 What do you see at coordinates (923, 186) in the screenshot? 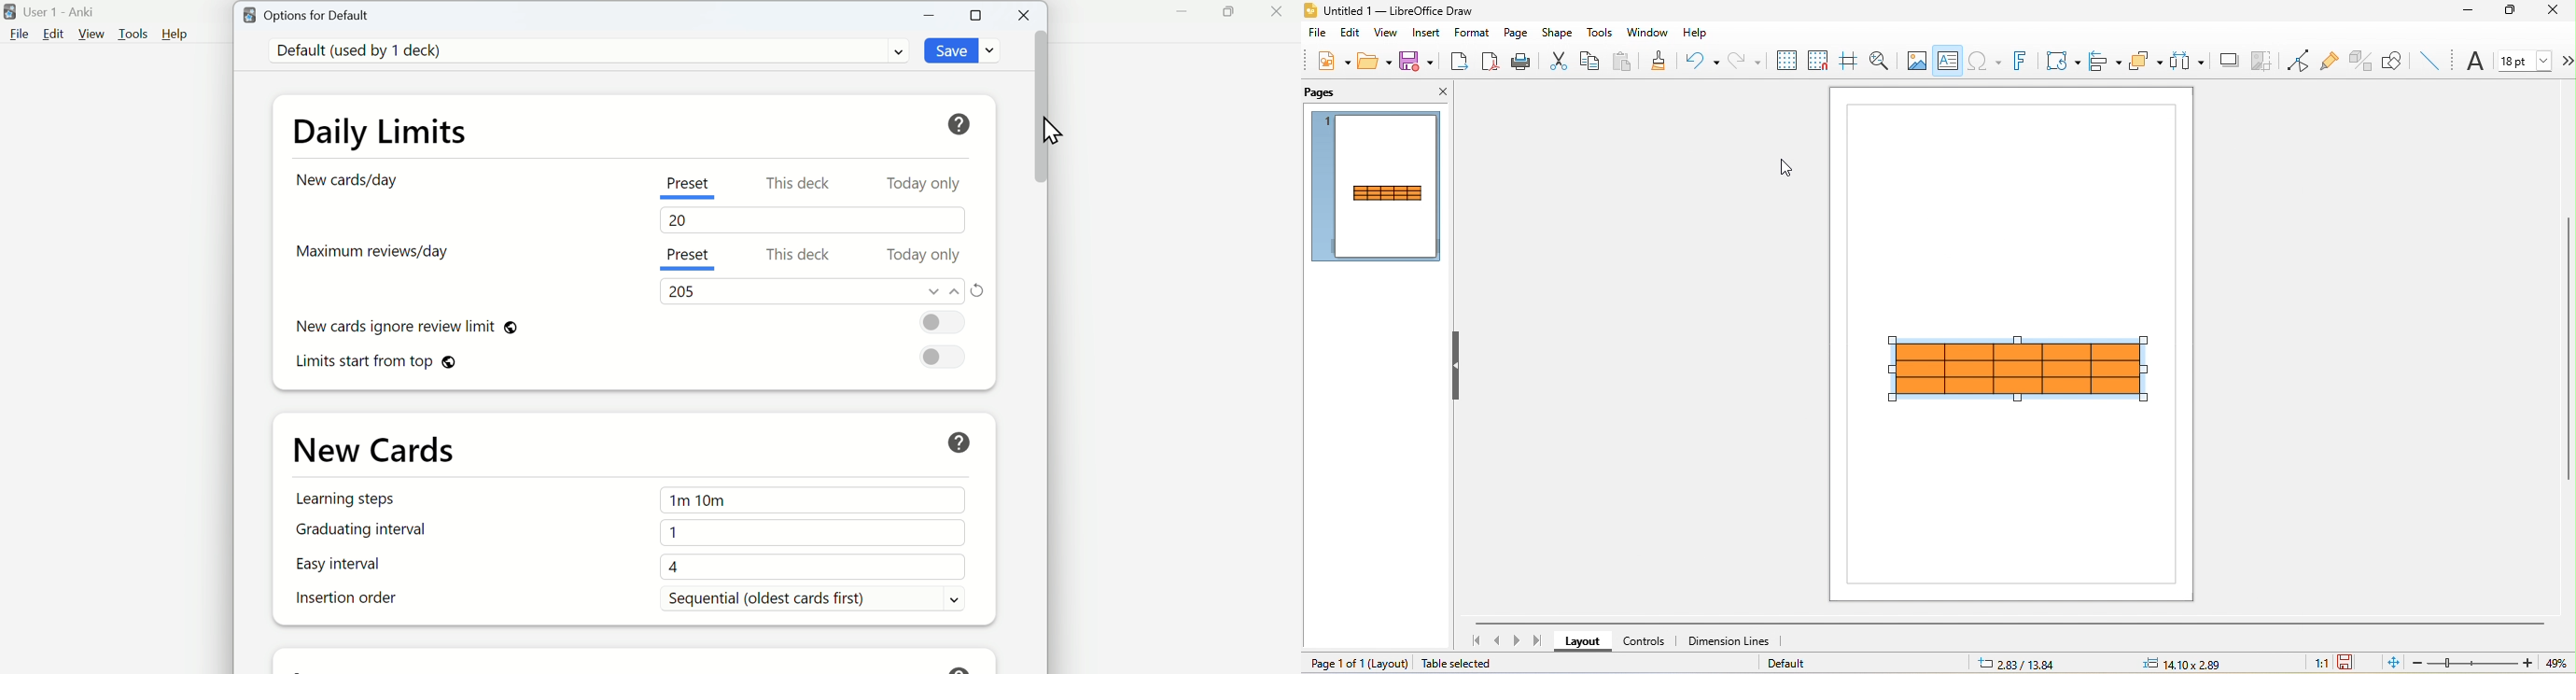
I see `Today Only` at bounding box center [923, 186].